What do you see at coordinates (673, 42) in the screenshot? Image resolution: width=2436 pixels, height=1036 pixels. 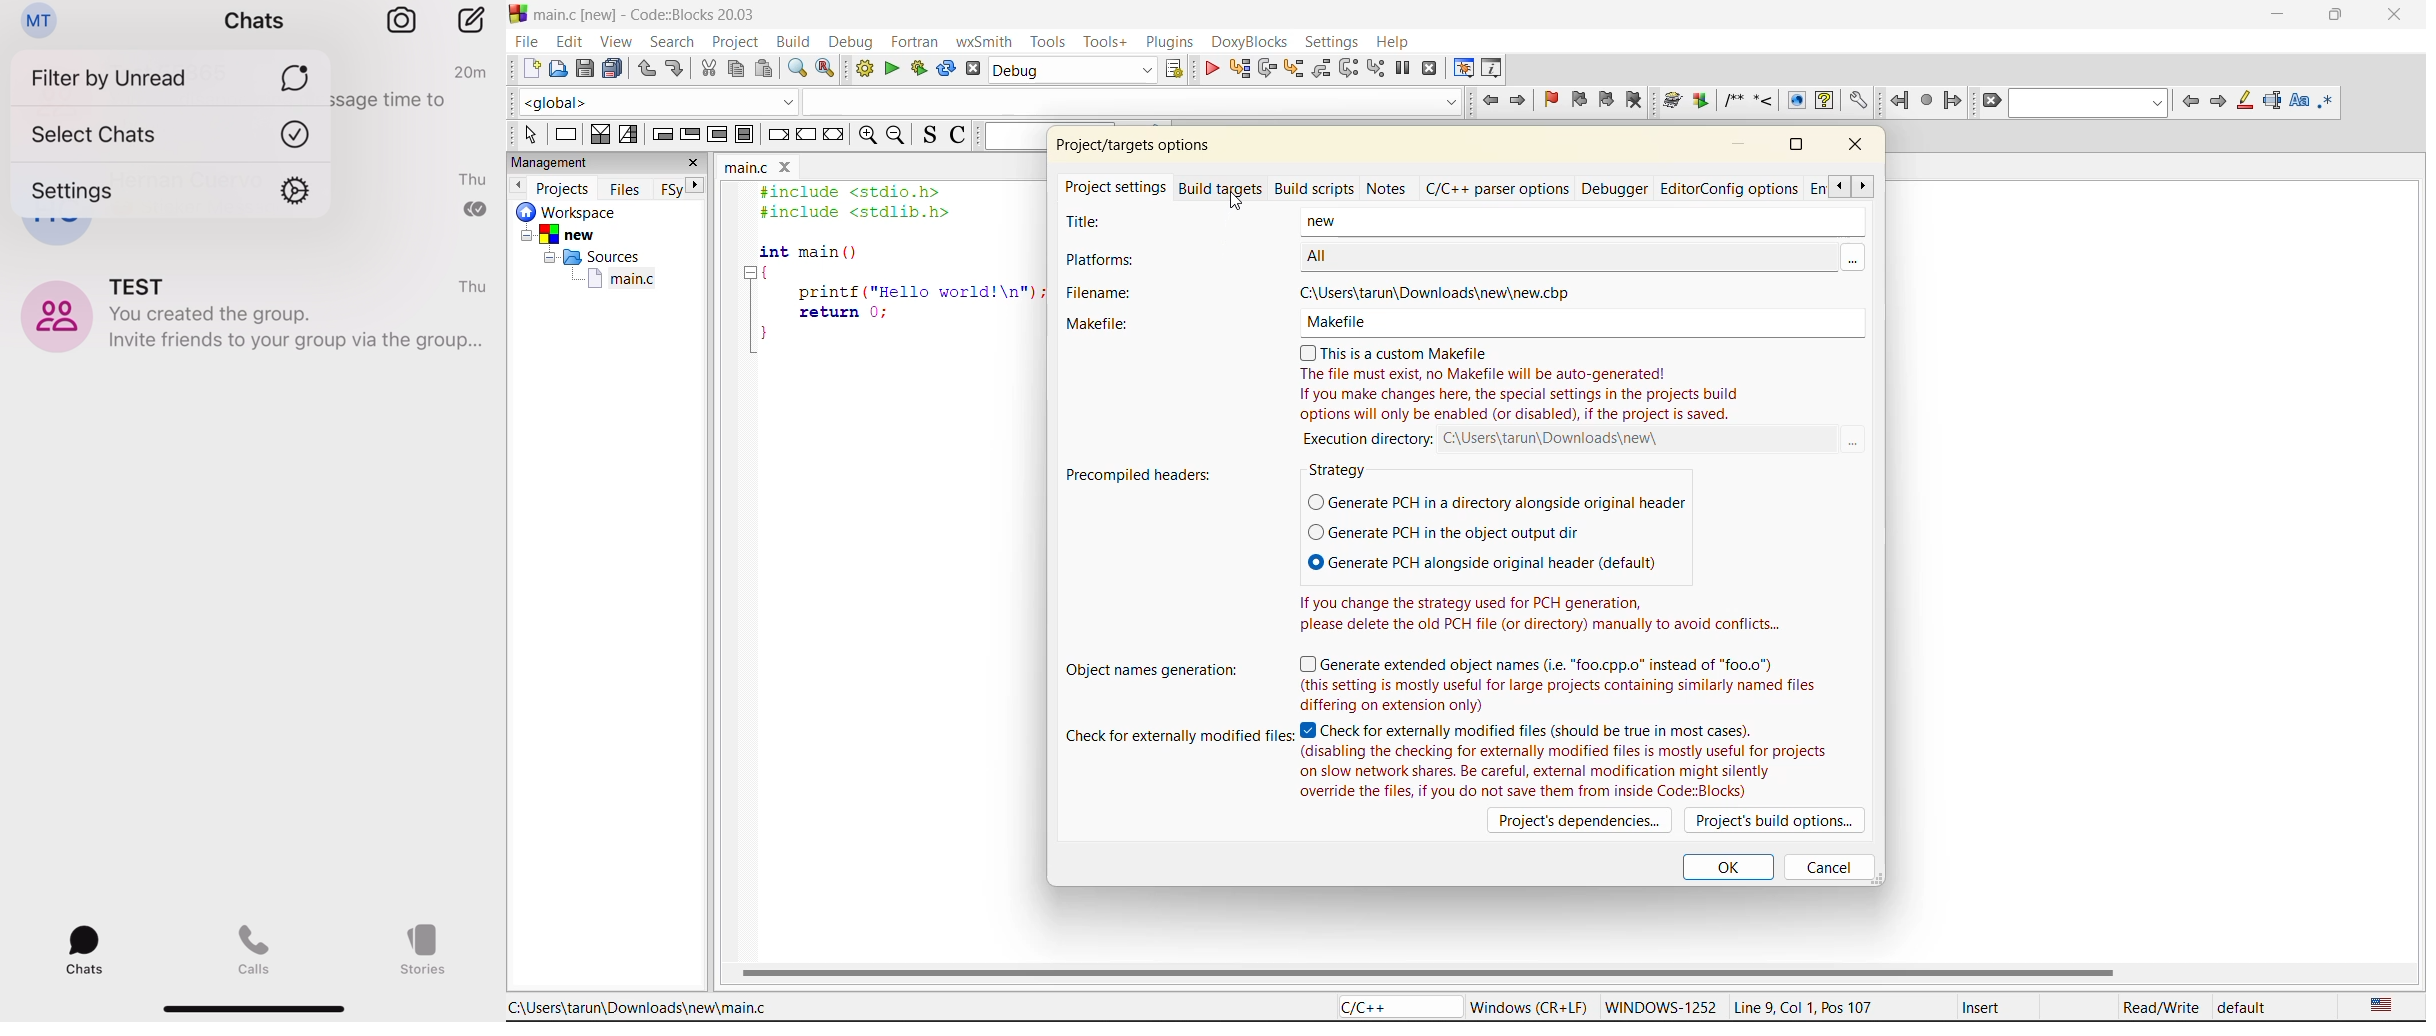 I see `search` at bounding box center [673, 42].